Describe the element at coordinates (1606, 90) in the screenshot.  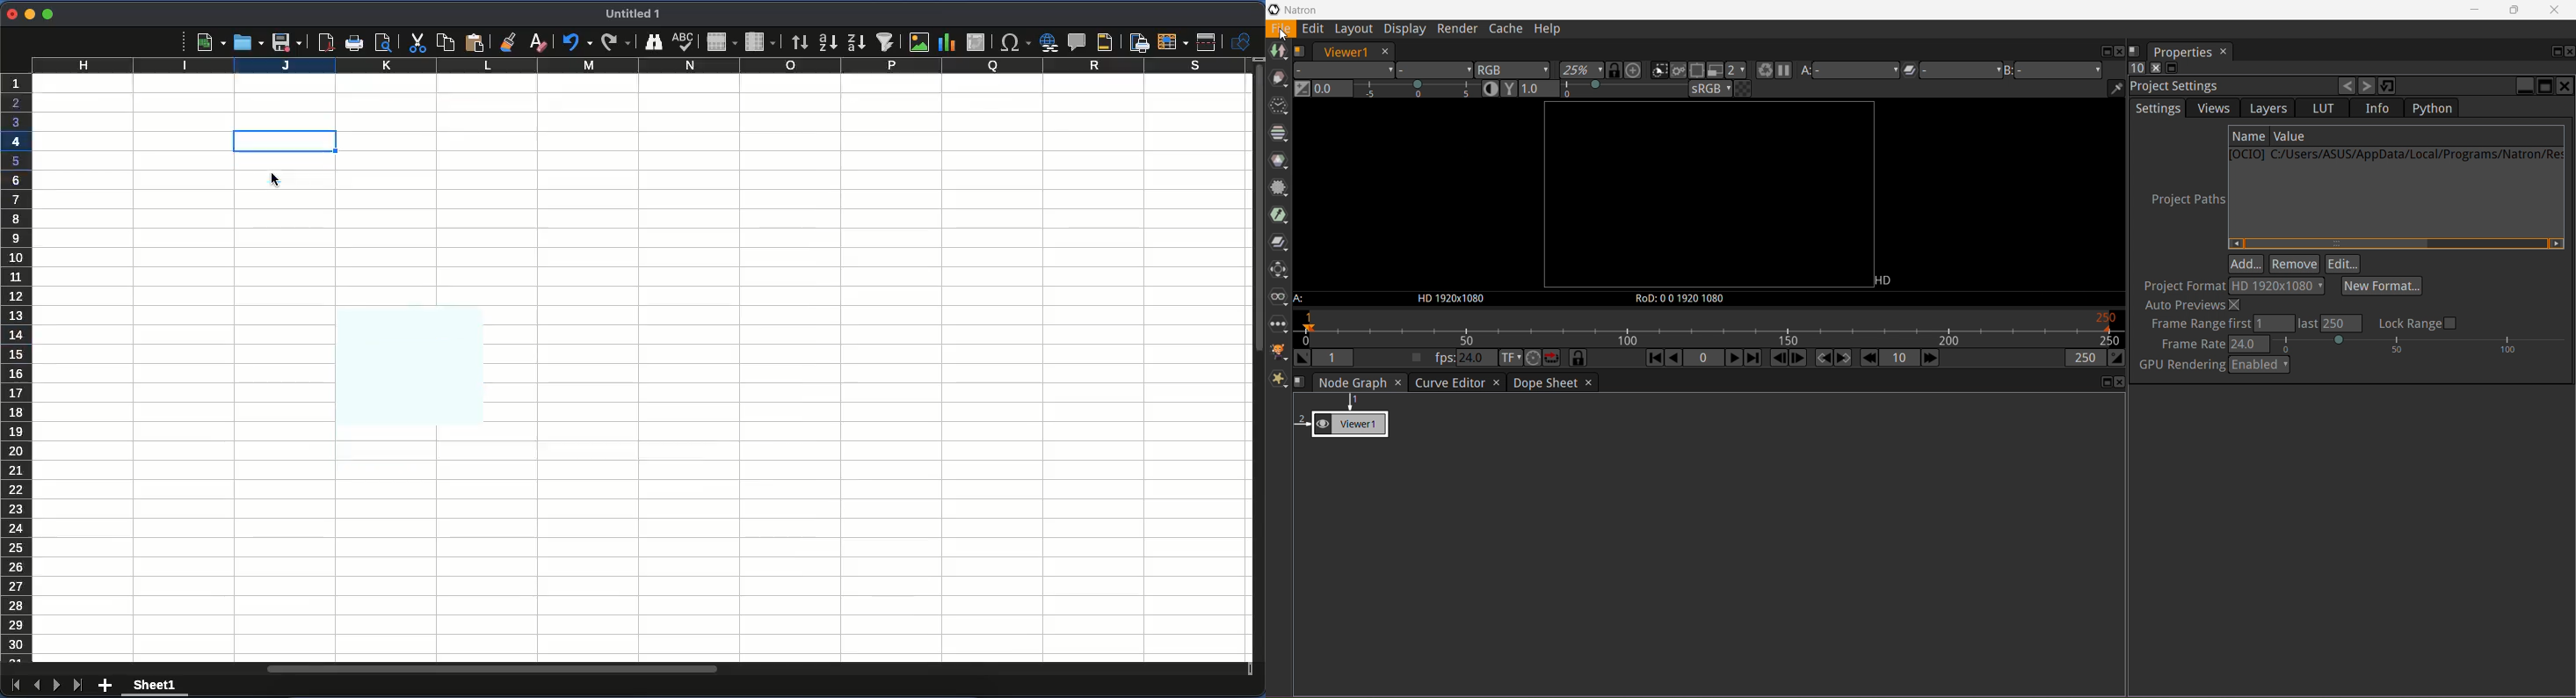
I see `Viewer gamma correction level` at that location.